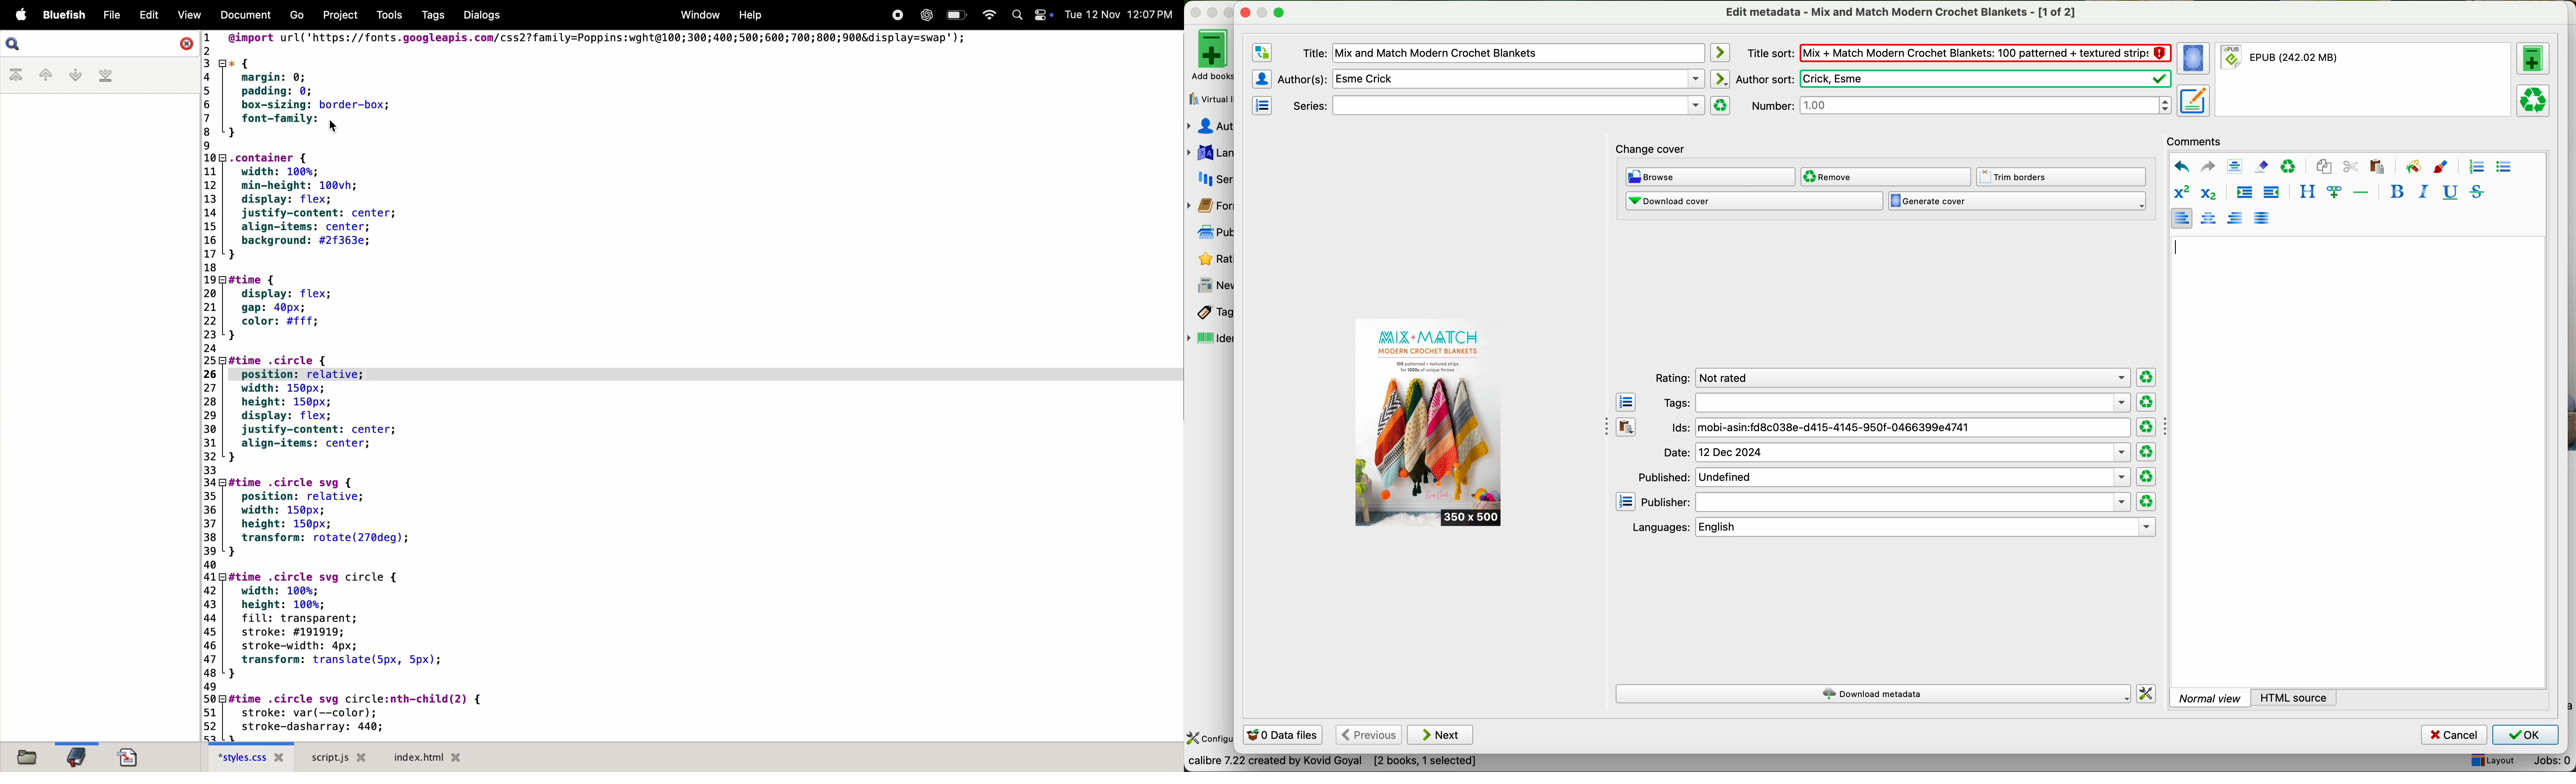 The width and height of the screenshot is (2576, 784). What do you see at coordinates (2362, 191) in the screenshot?
I see `insert separator` at bounding box center [2362, 191].